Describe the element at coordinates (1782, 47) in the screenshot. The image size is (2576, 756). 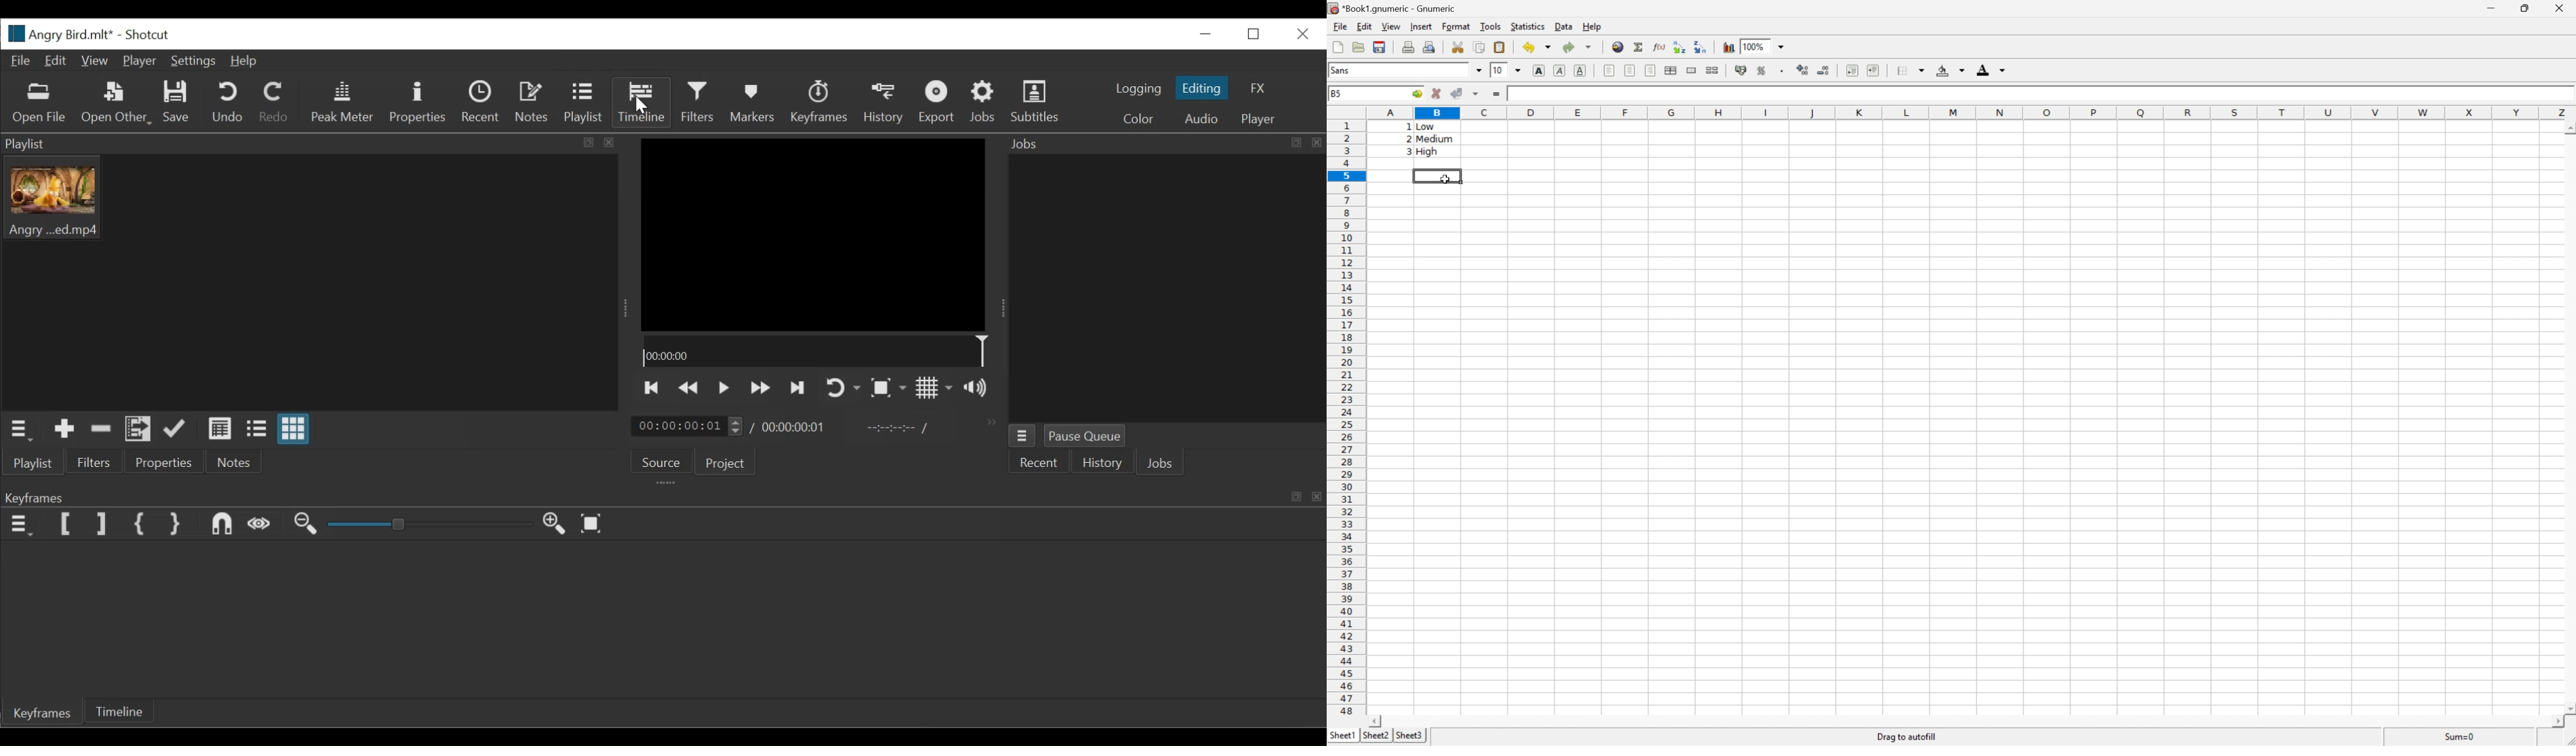
I see `Drop Down` at that location.